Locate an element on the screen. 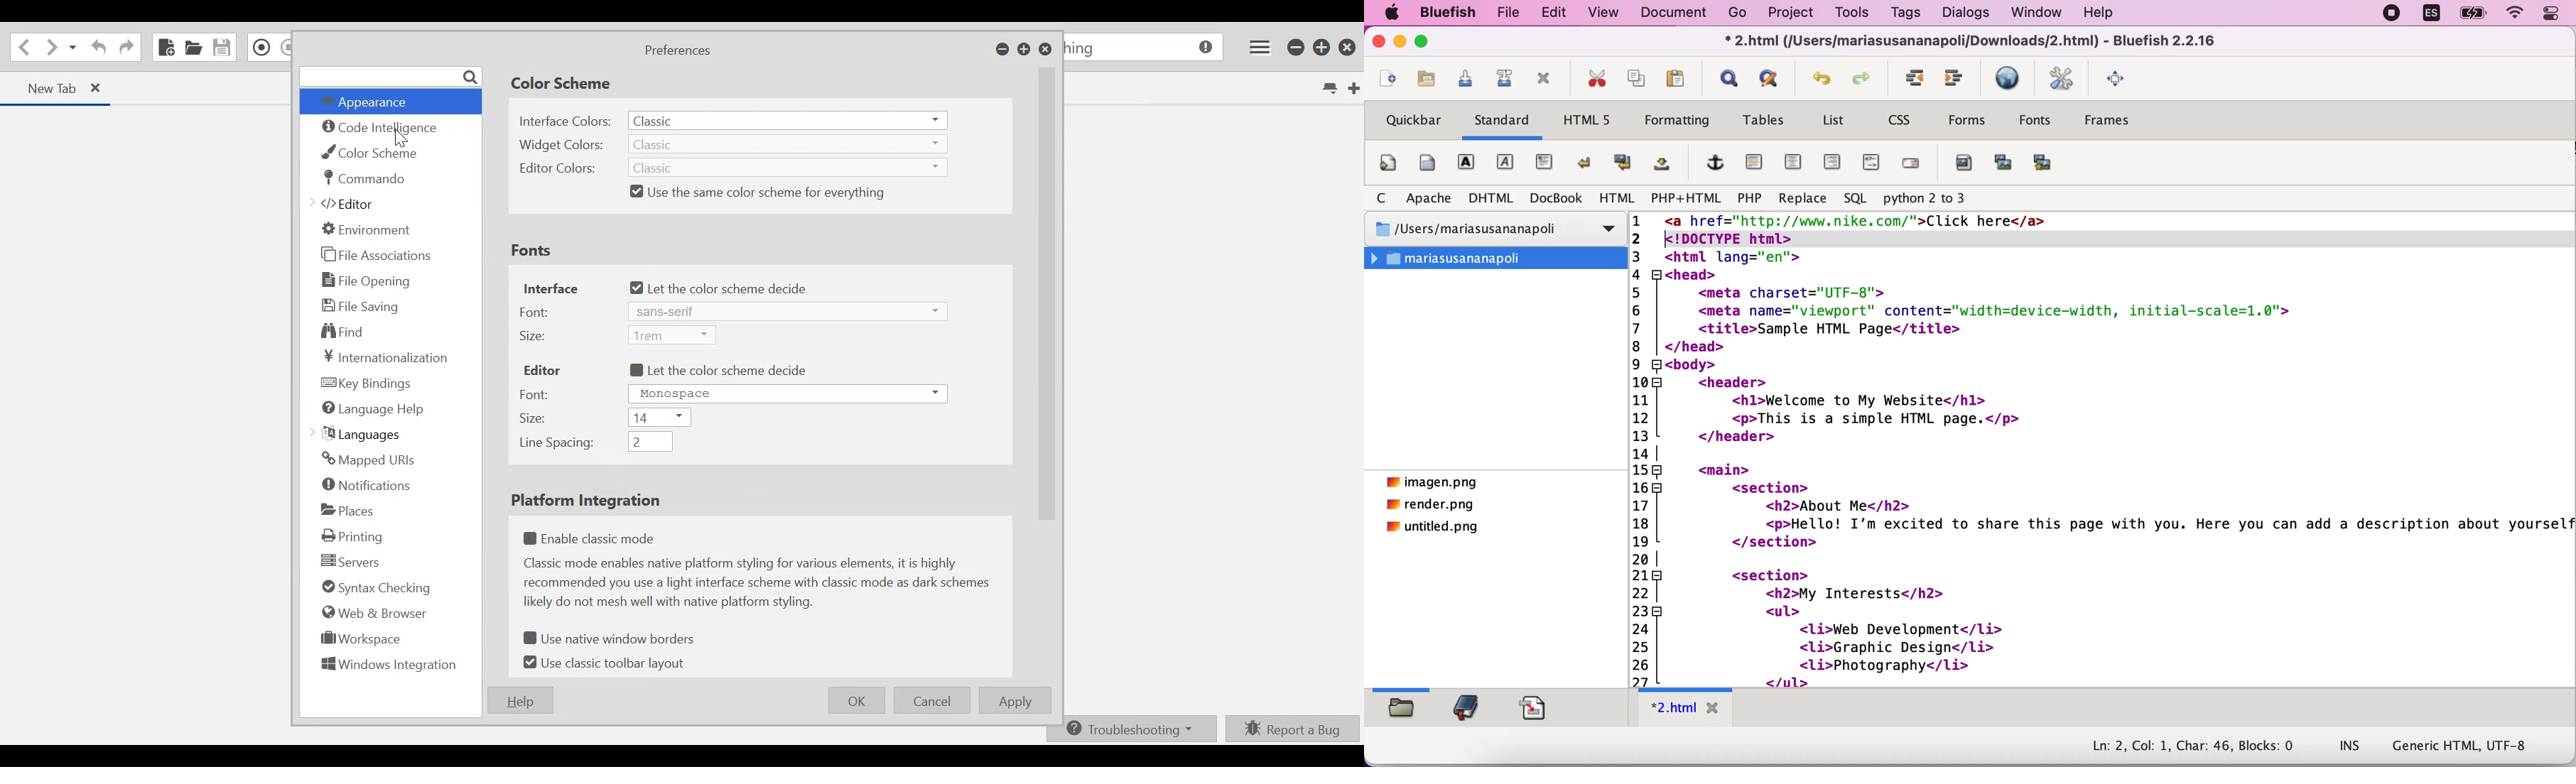 Image resolution: width=2576 pixels, height=784 pixels. view is located at coordinates (1606, 13).